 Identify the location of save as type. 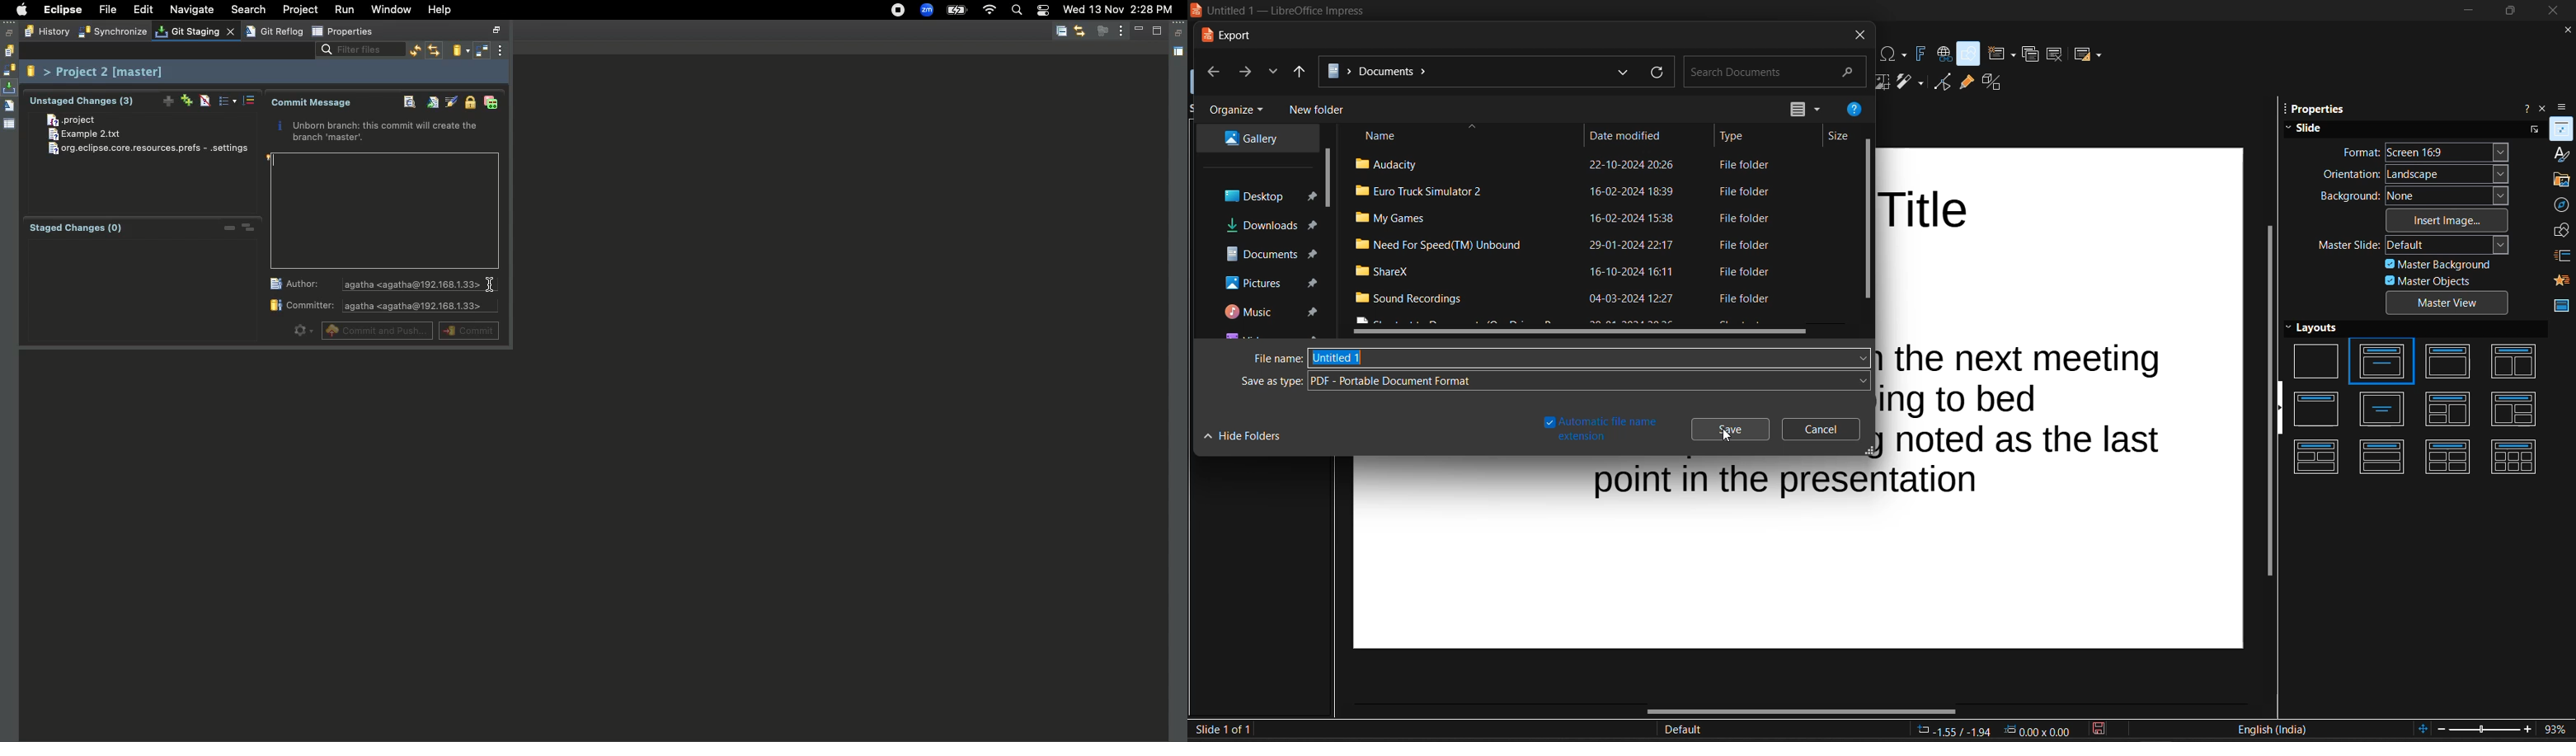
(1555, 381).